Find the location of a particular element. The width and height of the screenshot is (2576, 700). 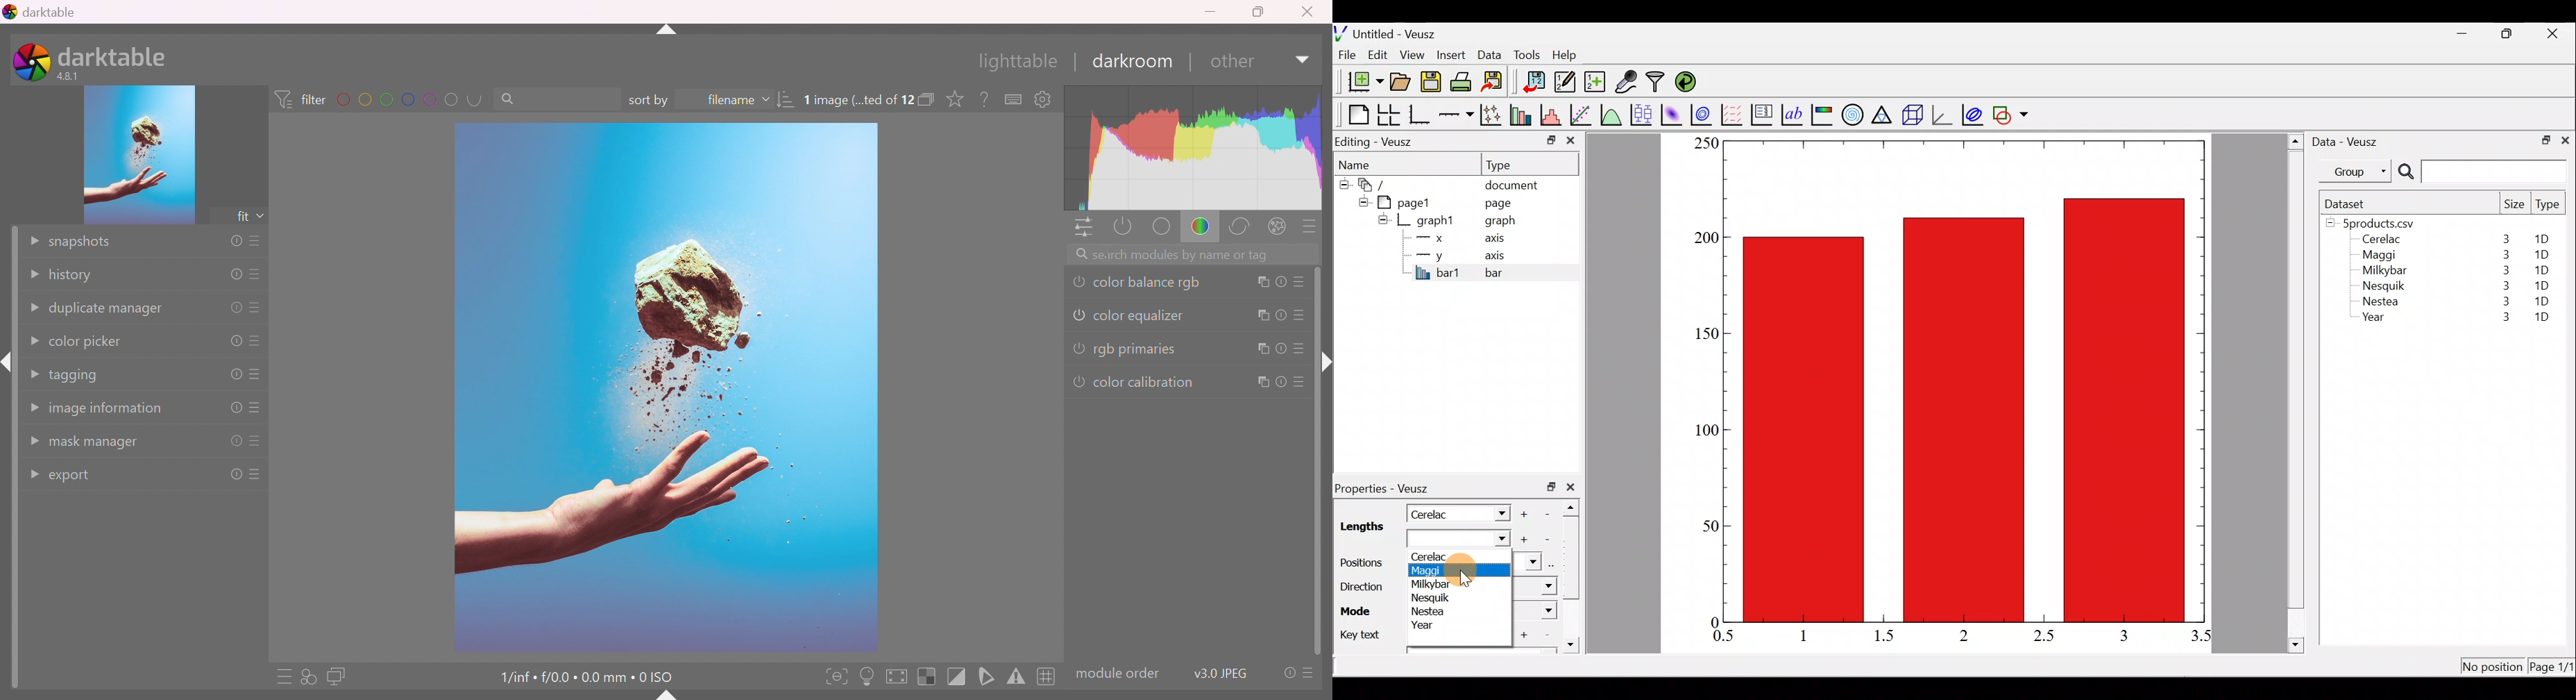

Year is located at coordinates (2377, 320).